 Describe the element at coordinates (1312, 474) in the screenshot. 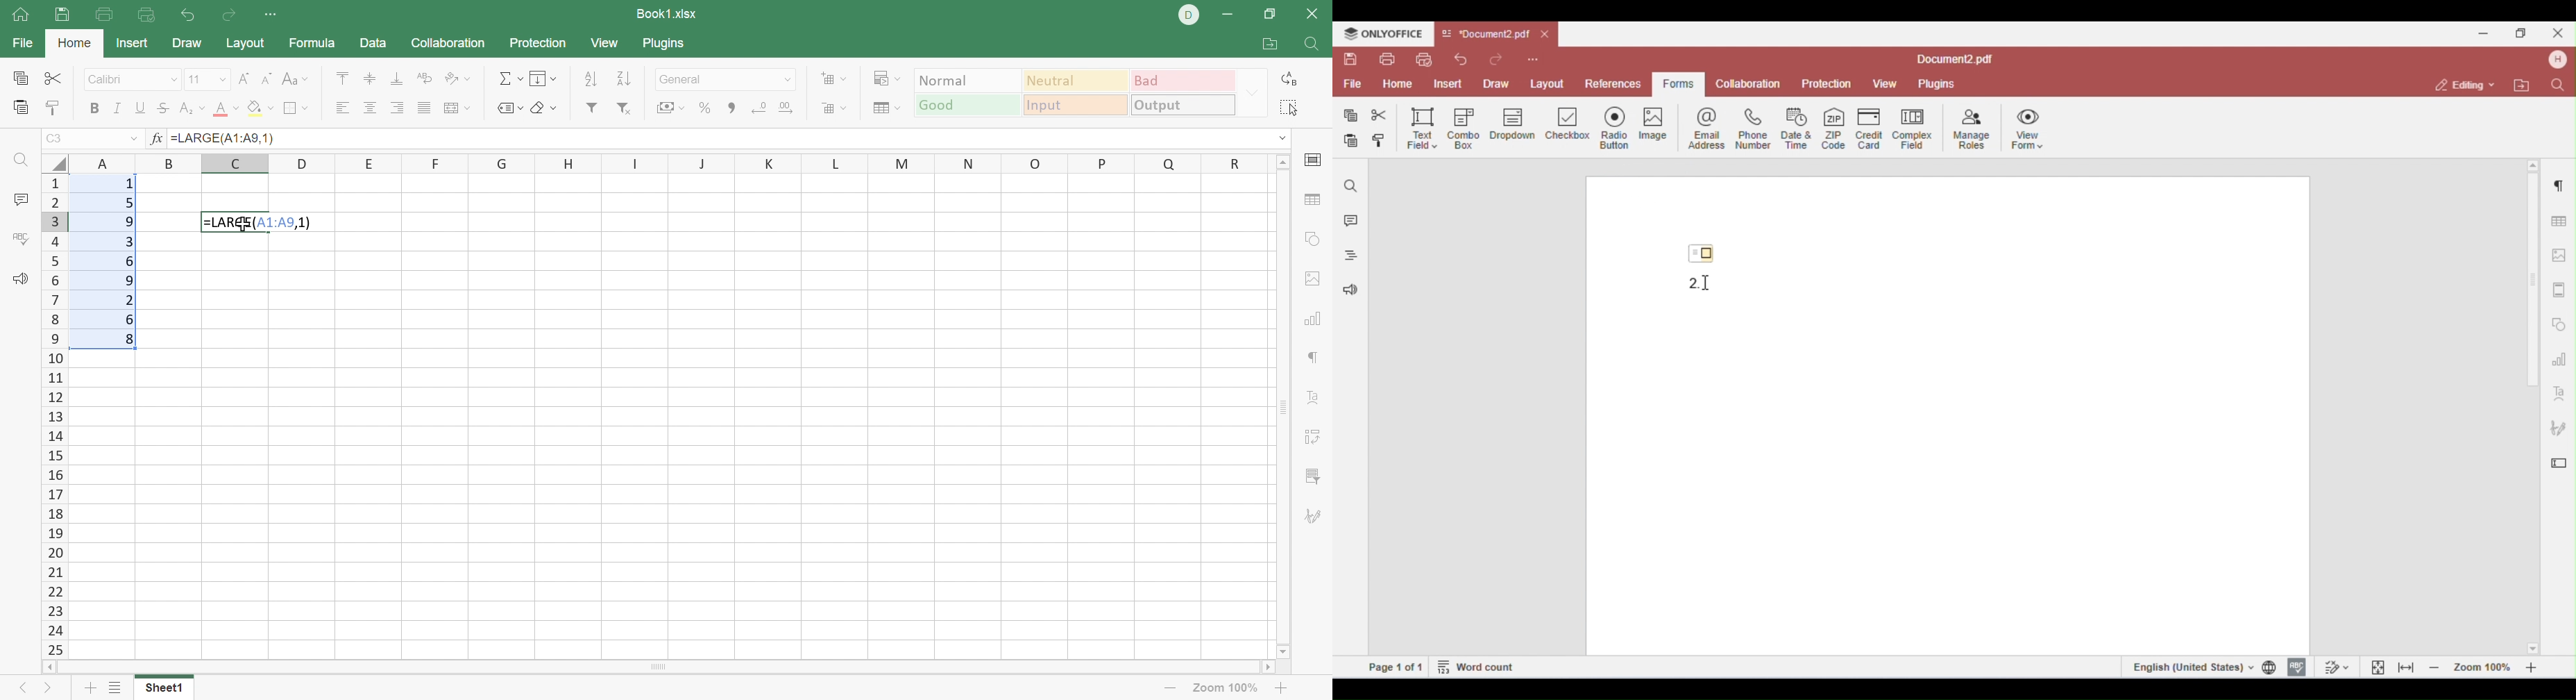

I see `Slicer settings` at that location.